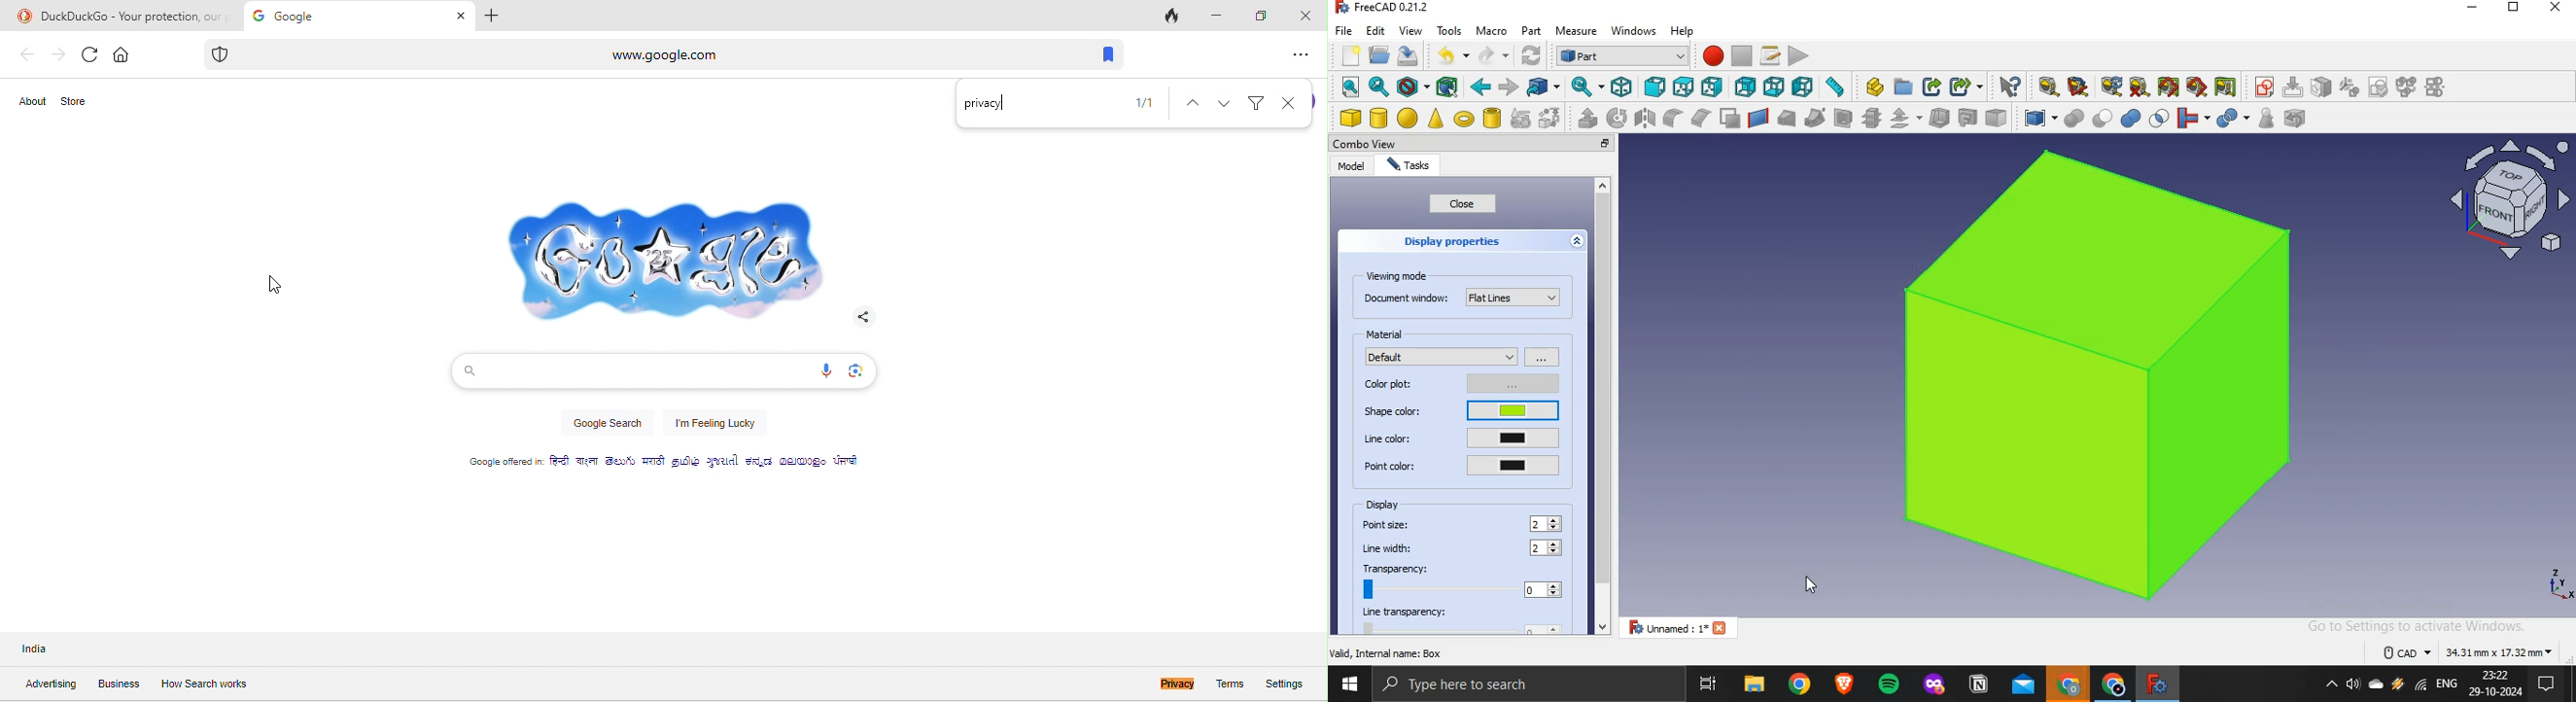  Describe the element at coordinates (119, 685) in the screenshot. I see `business` at that location.